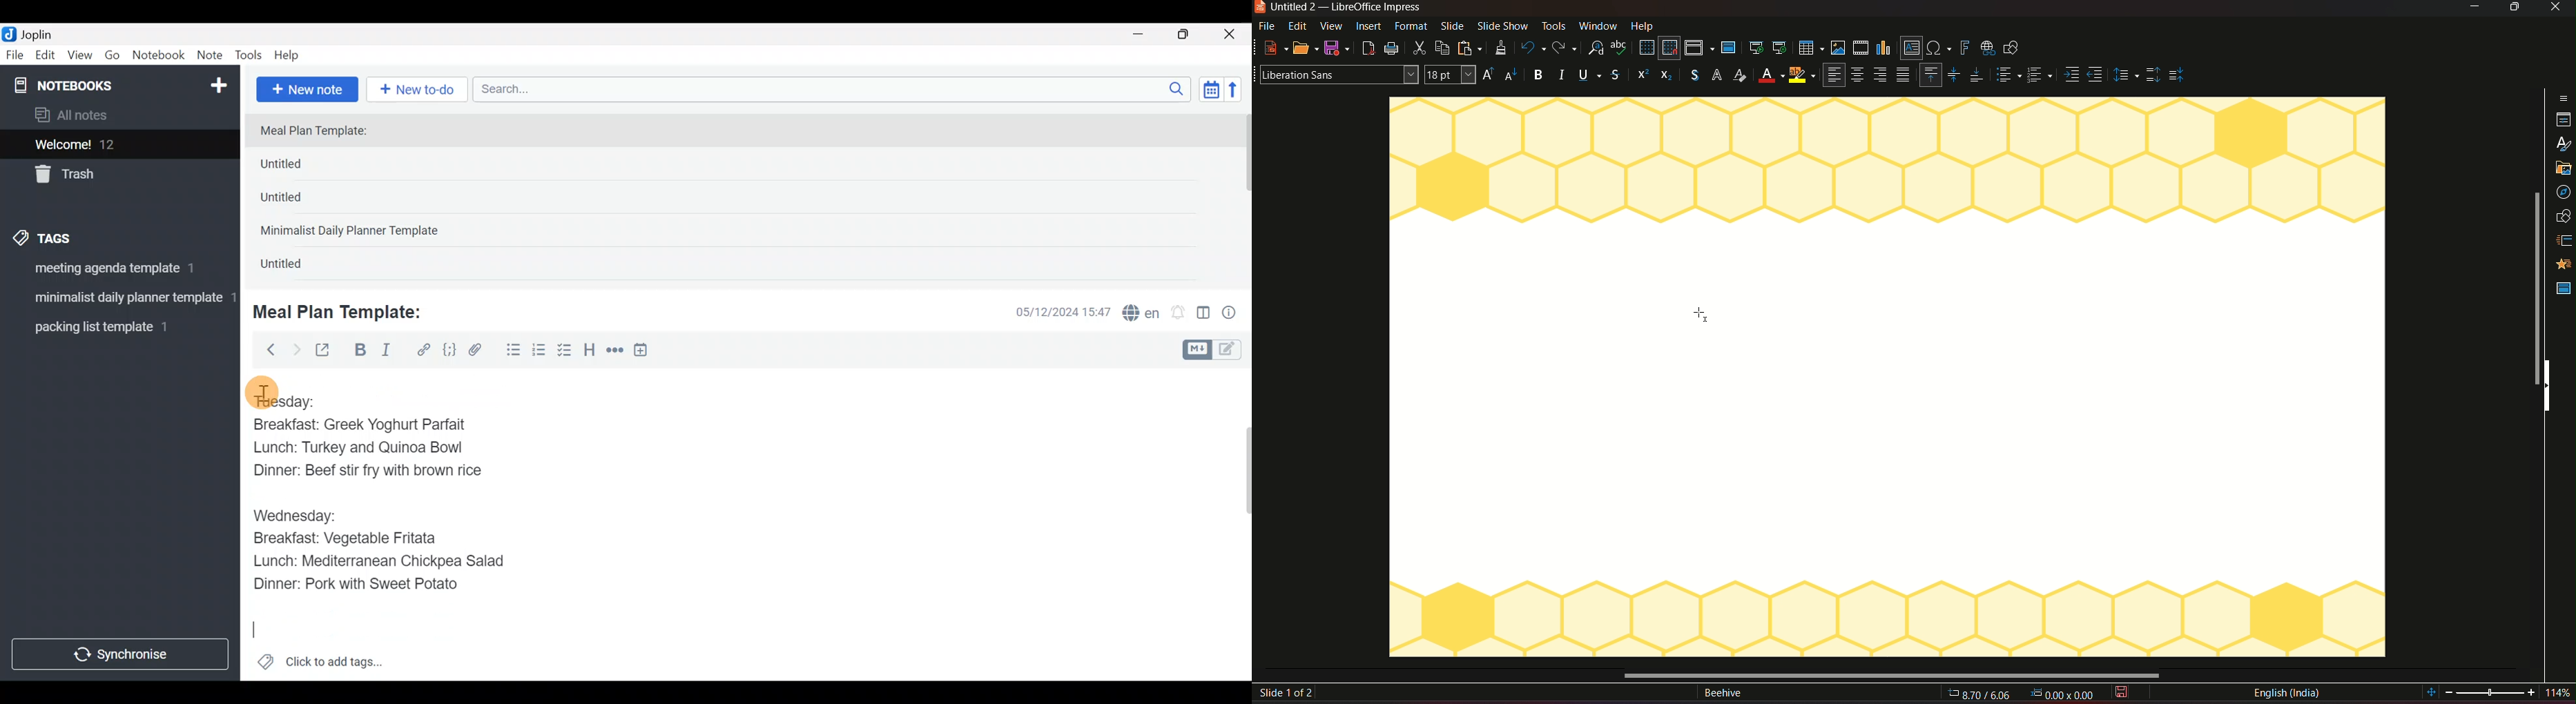 The image size is (2576, 728). What do you see at coordinates (296, 267) in the screenshot?
I see `Untitled` at bounding box center [296, 267].